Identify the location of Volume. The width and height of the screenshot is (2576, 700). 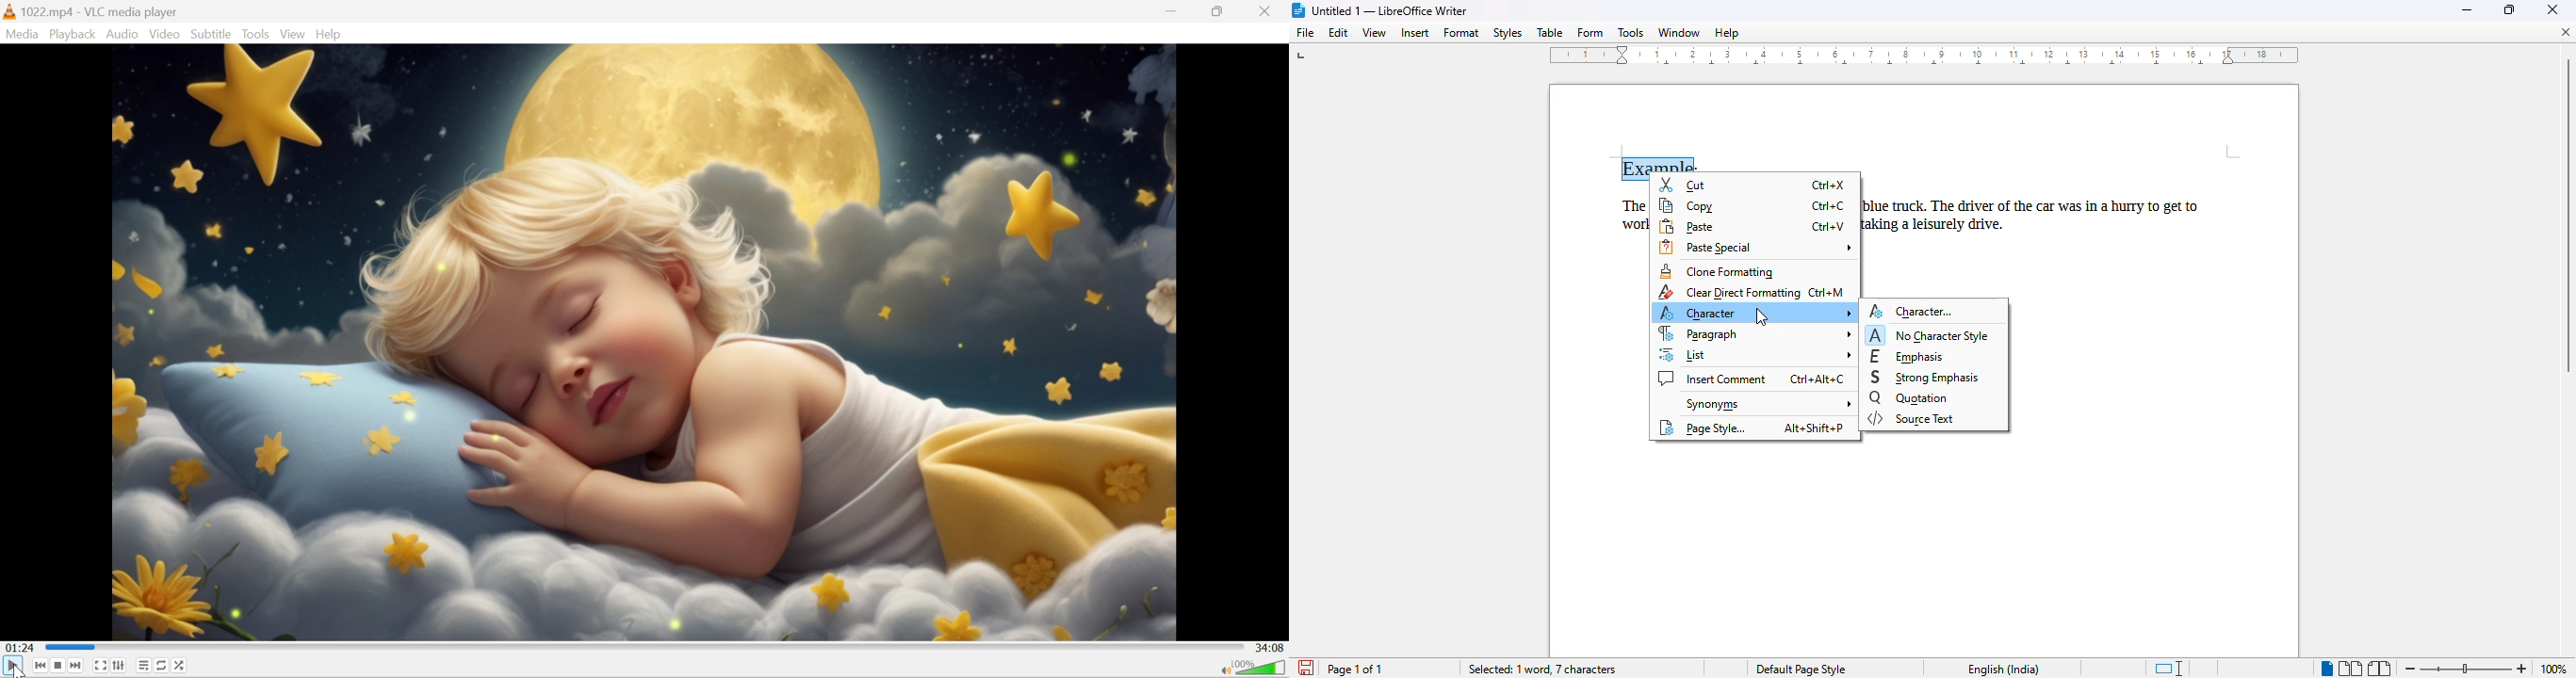
(1260, 668).